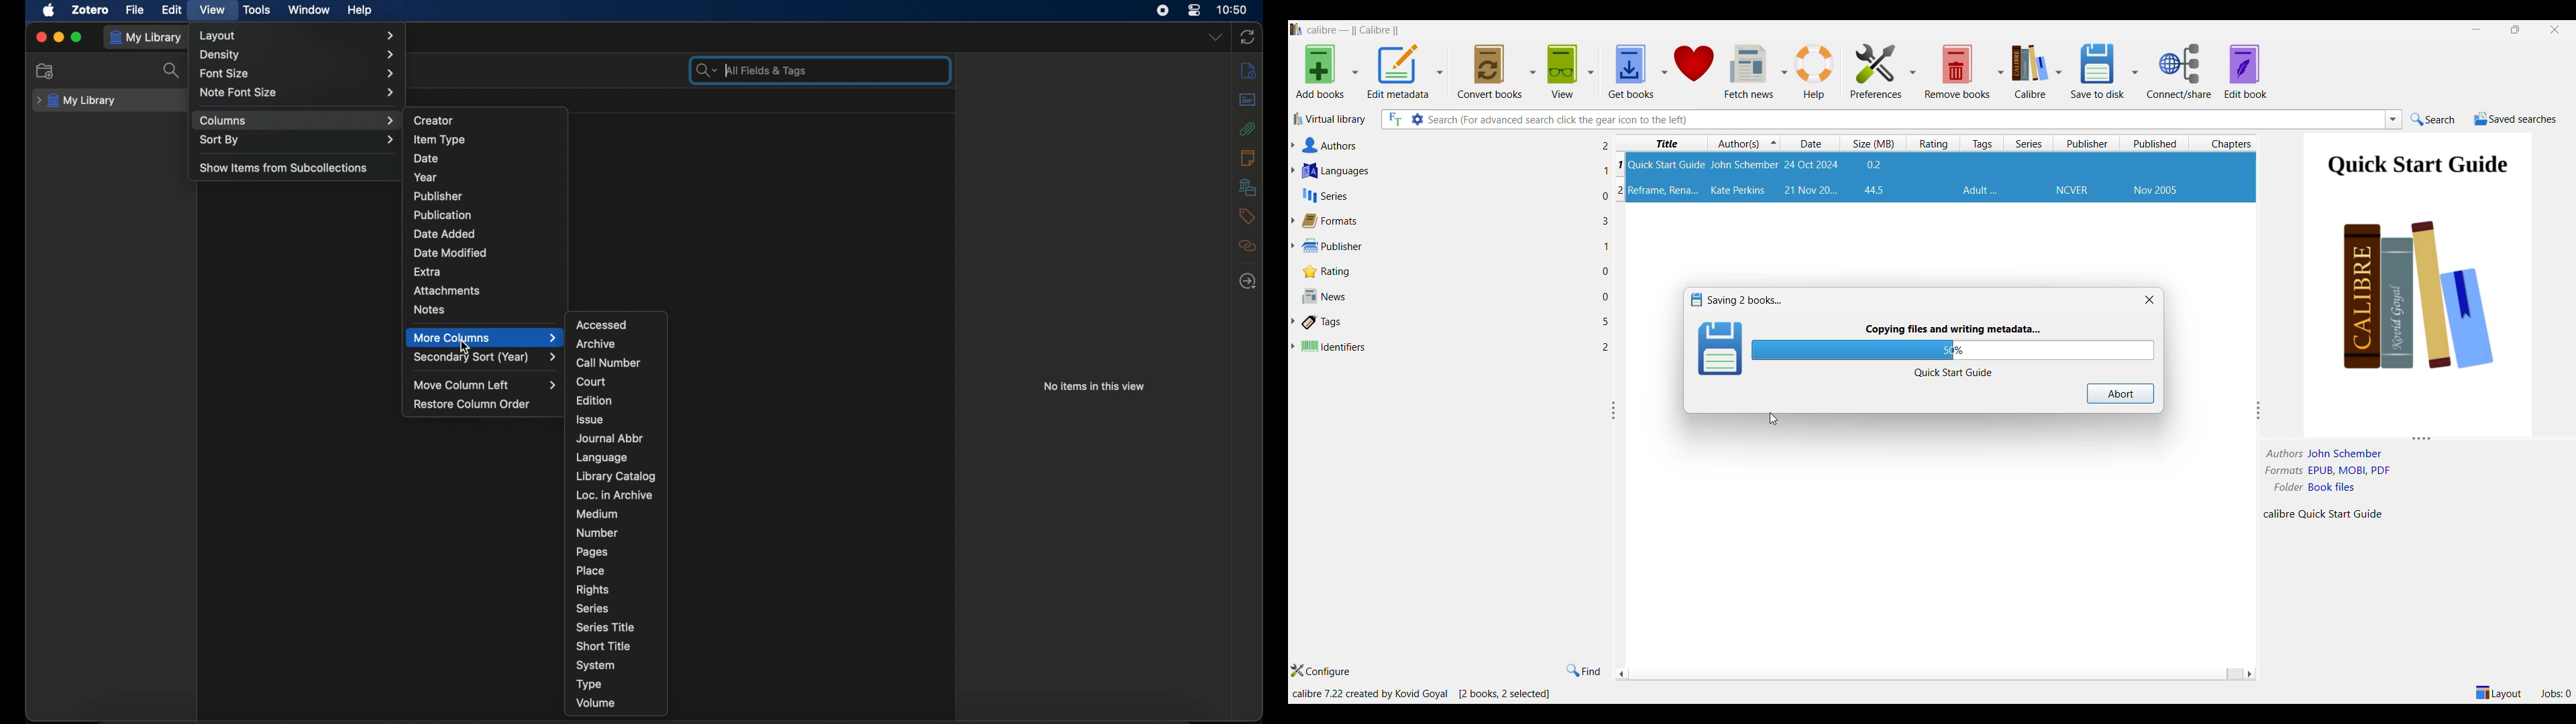 This screenshot has width=2576, height=728. Describe the element at coordinates (2180, 72) in the screenshot. I see `Connect/share` at that location.